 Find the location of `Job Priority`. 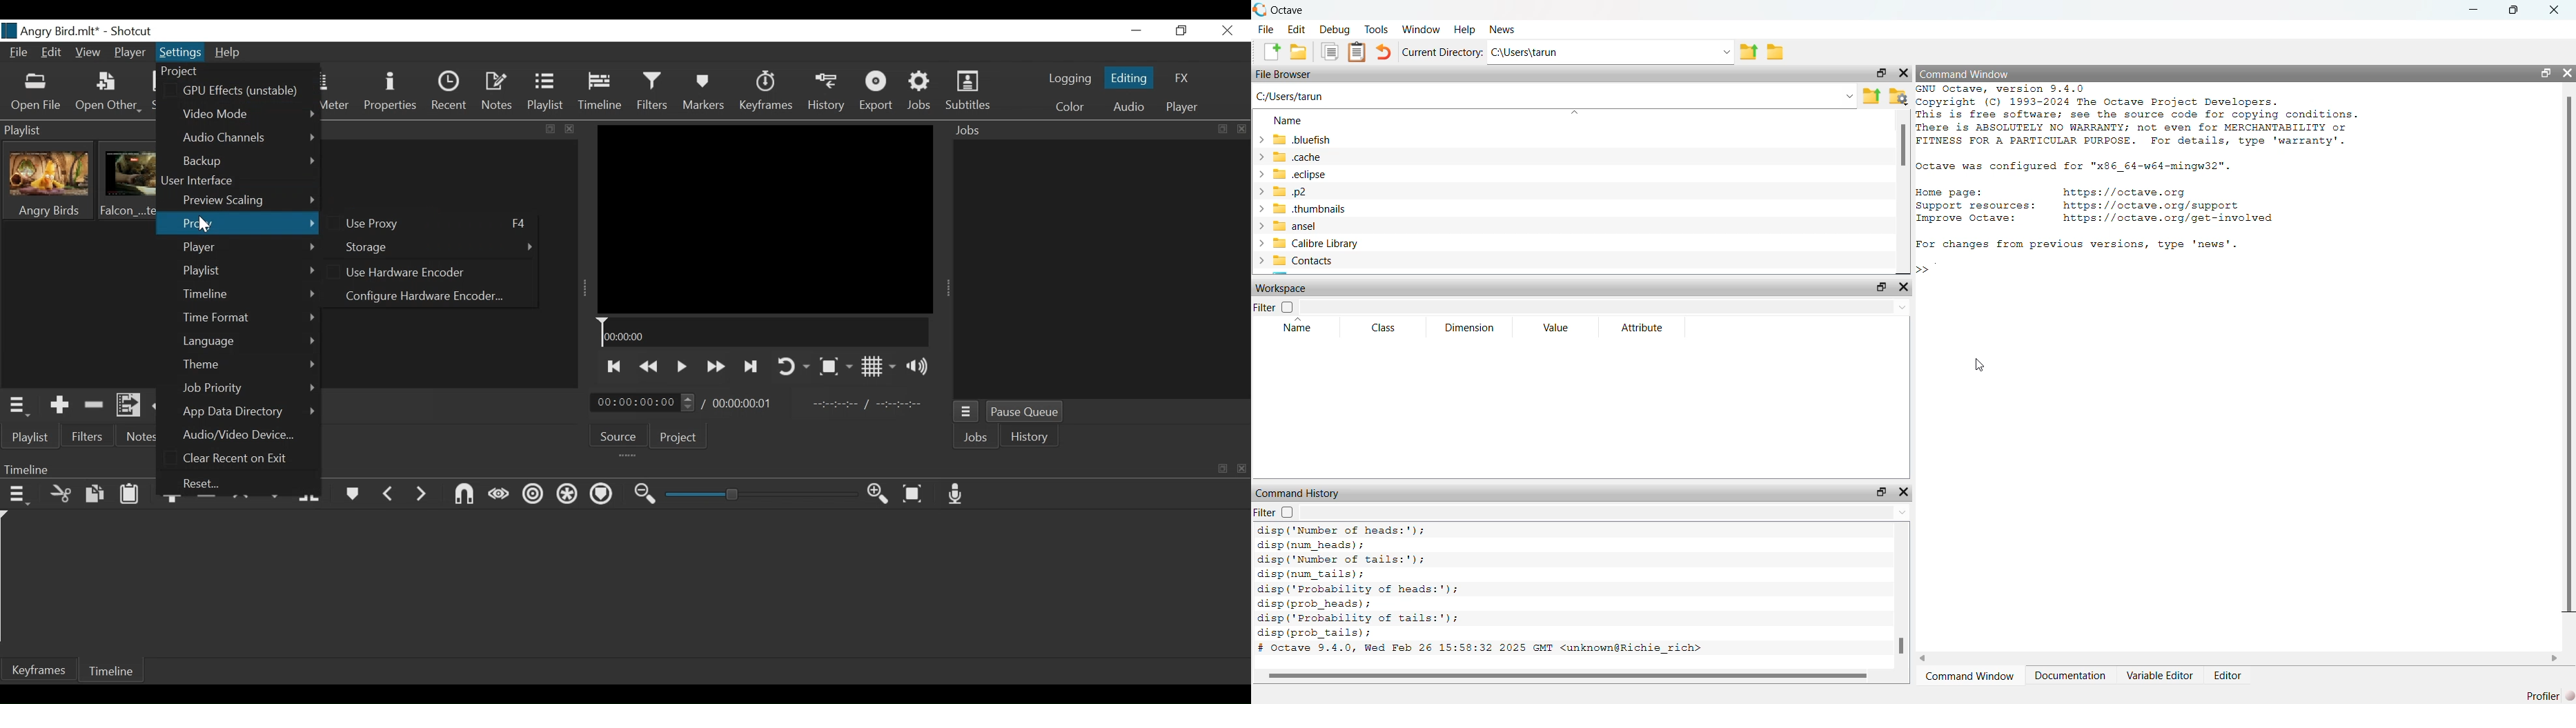

Job Priority is located at coordinates (249, 388).